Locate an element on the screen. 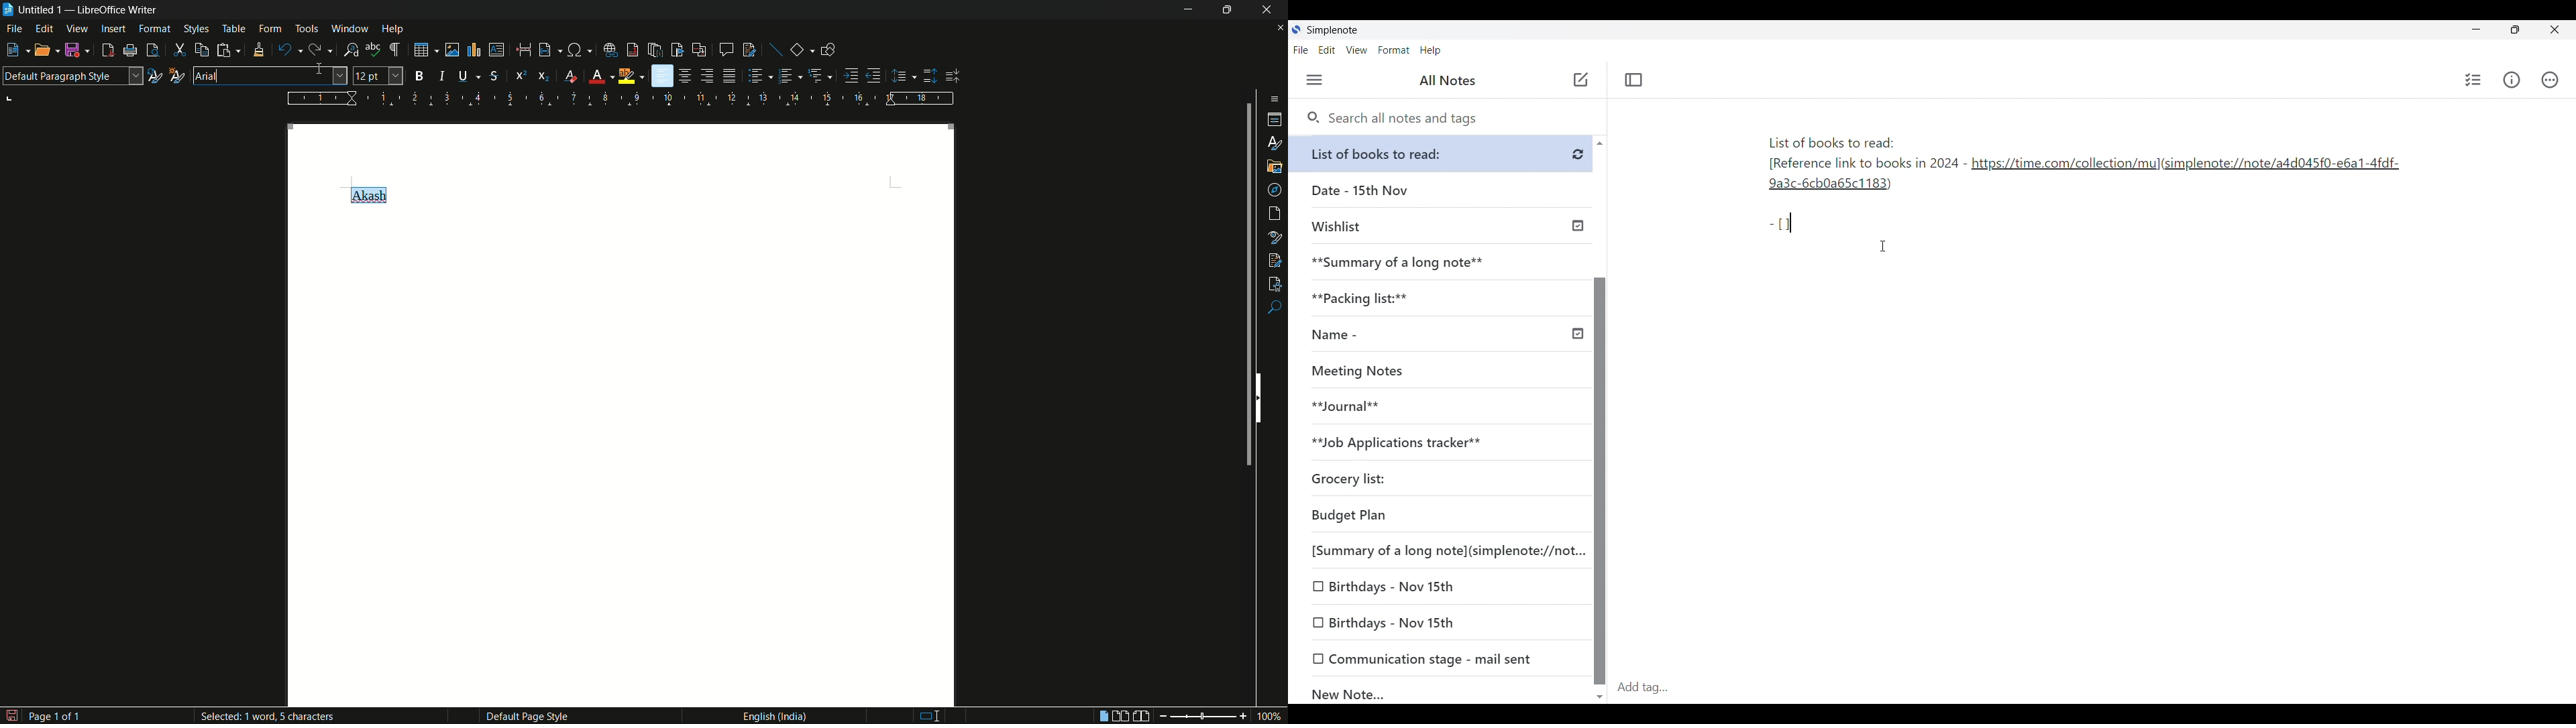 This screenshot has width=2576, height=728. insert text box is located at coordinates (496, 50).